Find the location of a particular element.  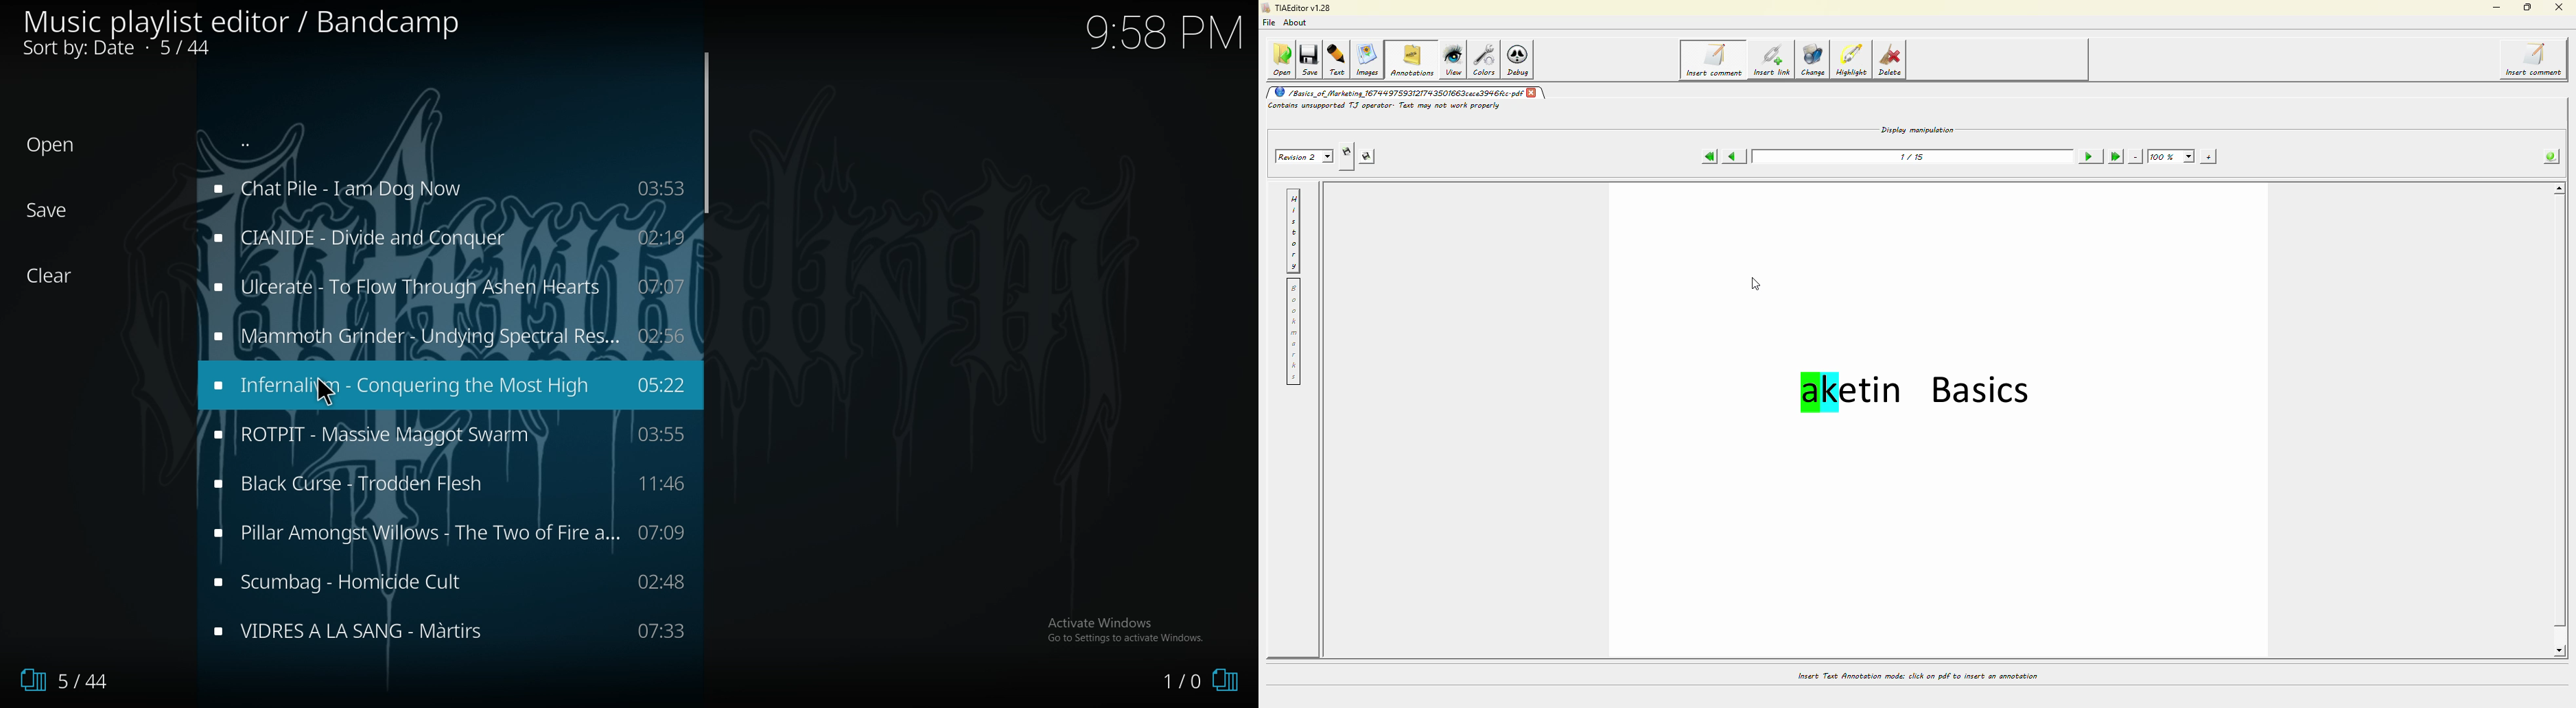

music is located at coordinates (445, 336).